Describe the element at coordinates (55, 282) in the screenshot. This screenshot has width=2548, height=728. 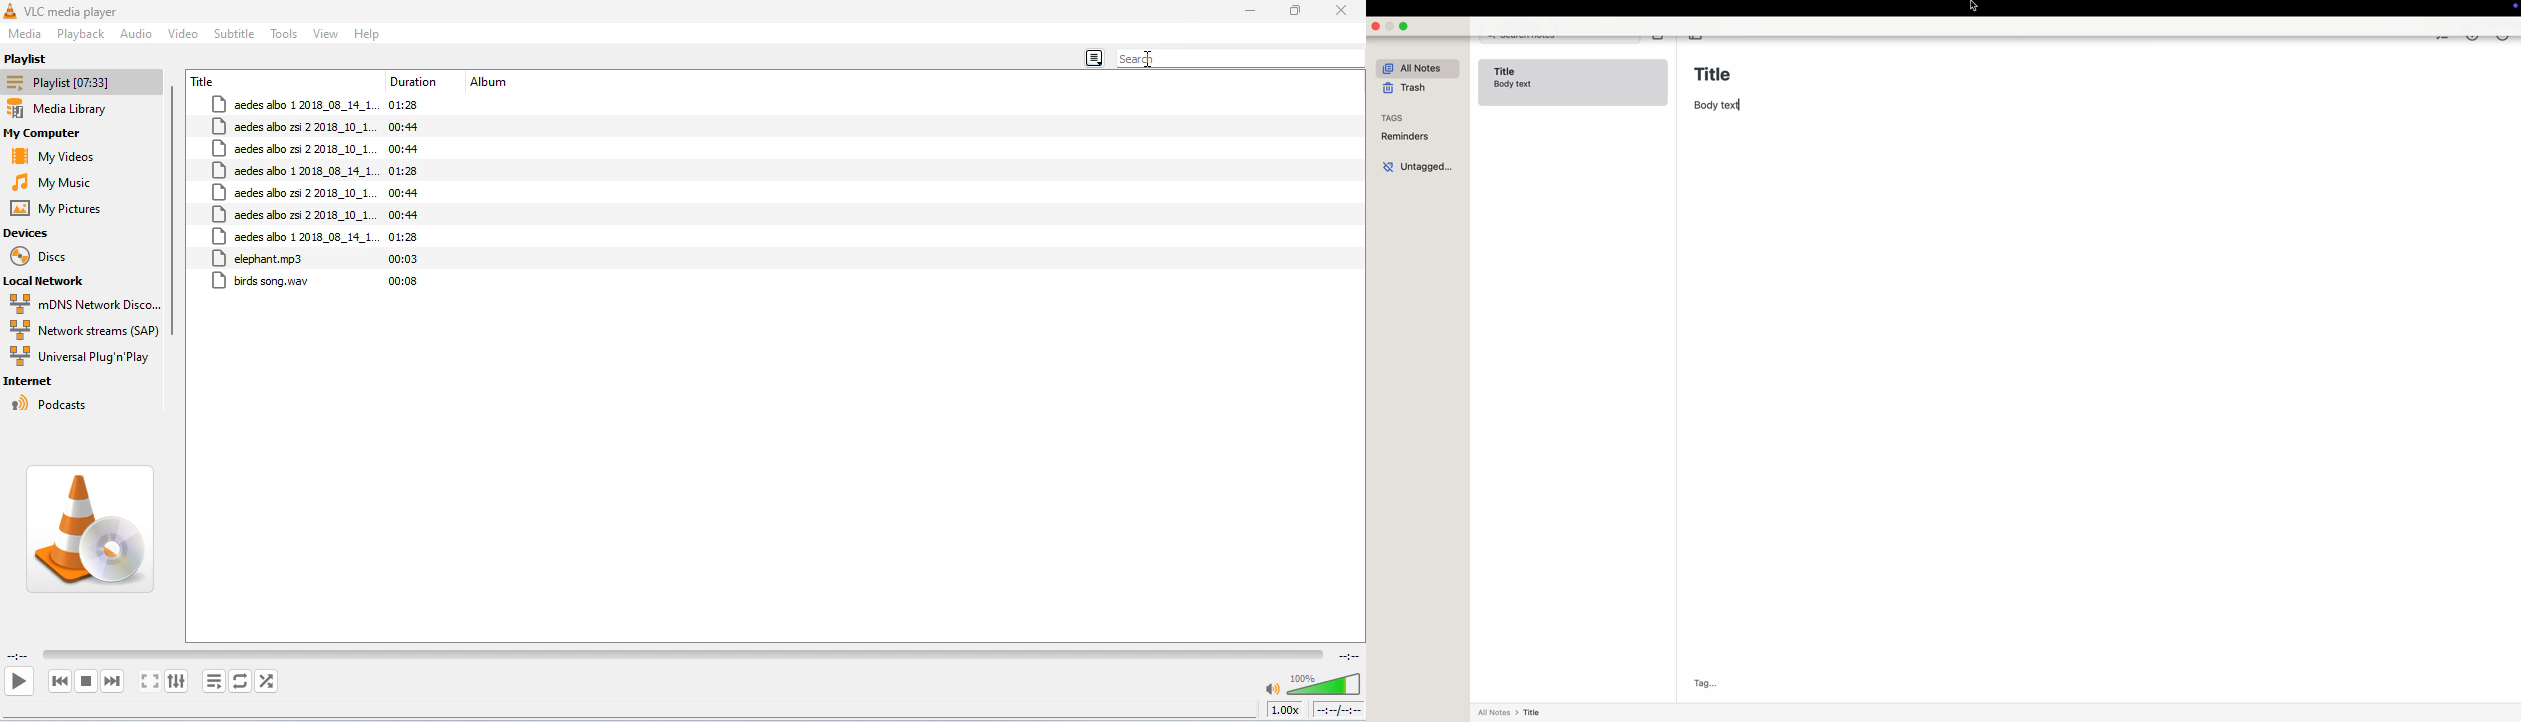
I see `local network` at that location.